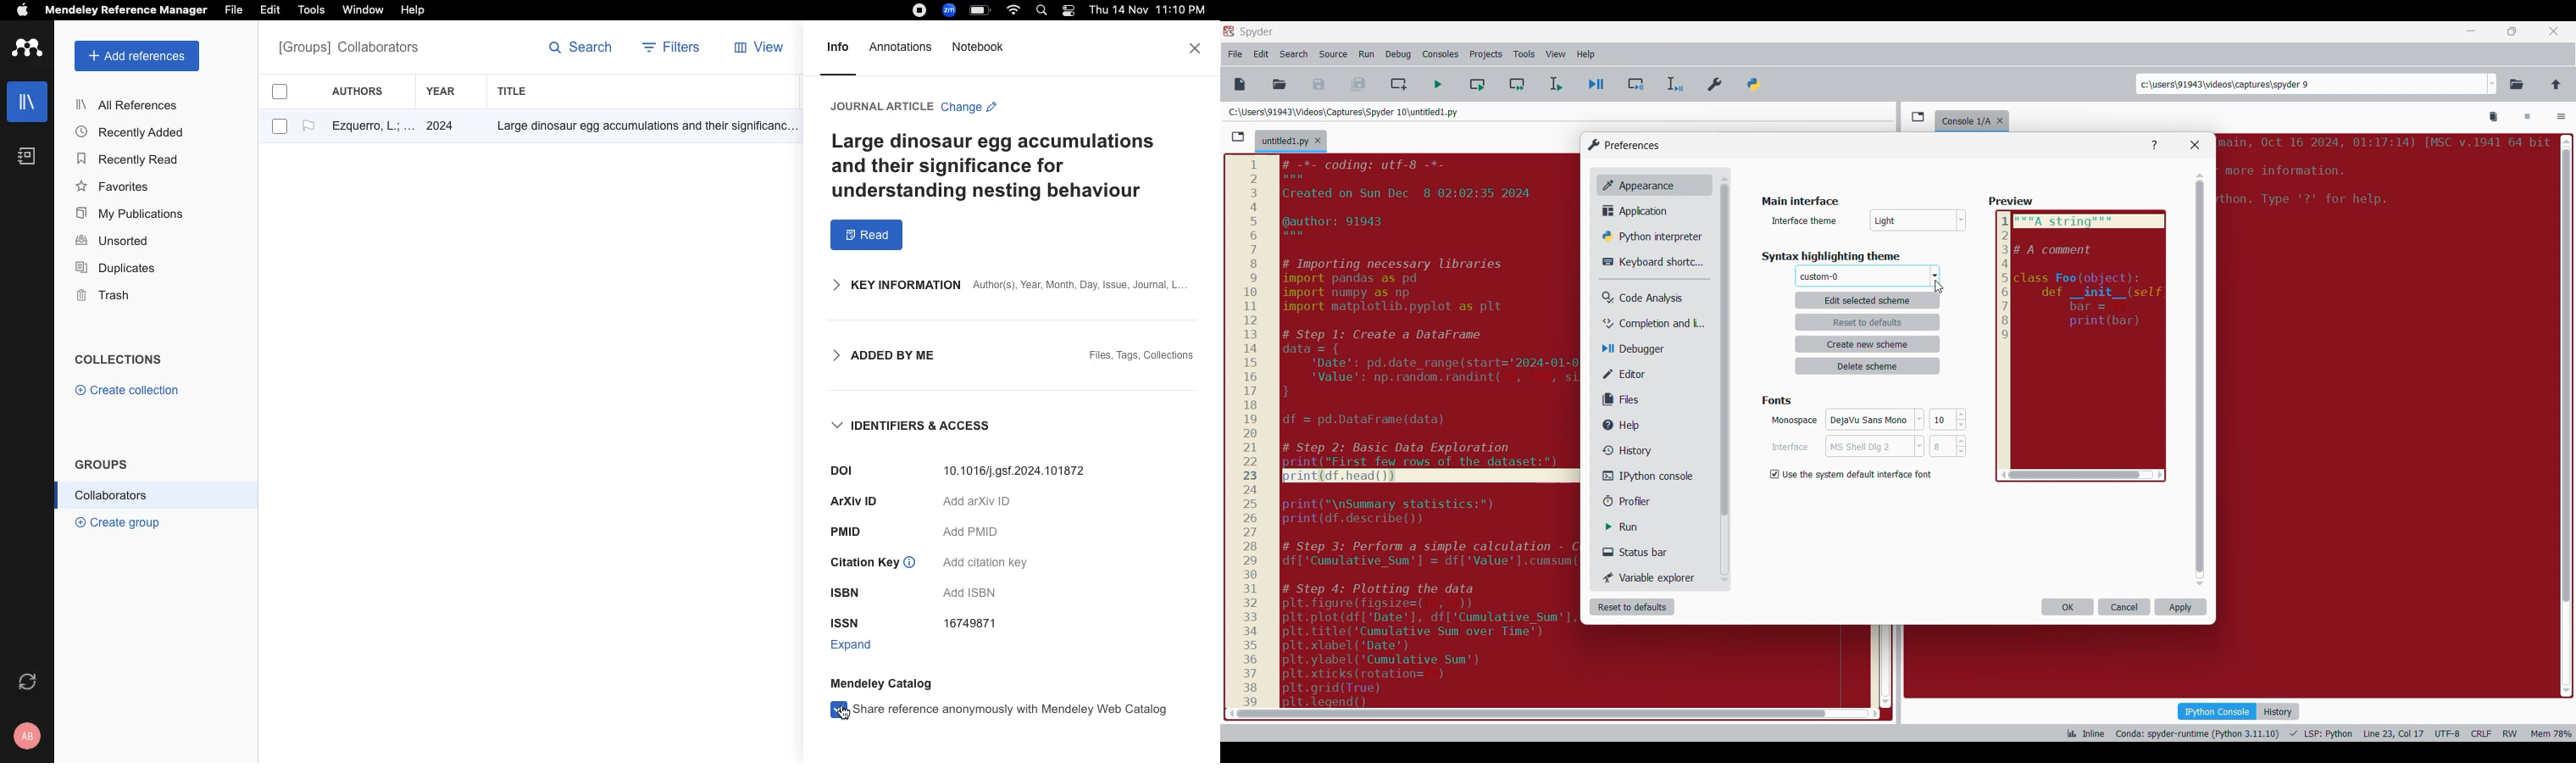  Describe the element at coordinates (976, 626) in the screenshot. I see `16749871` at that location.